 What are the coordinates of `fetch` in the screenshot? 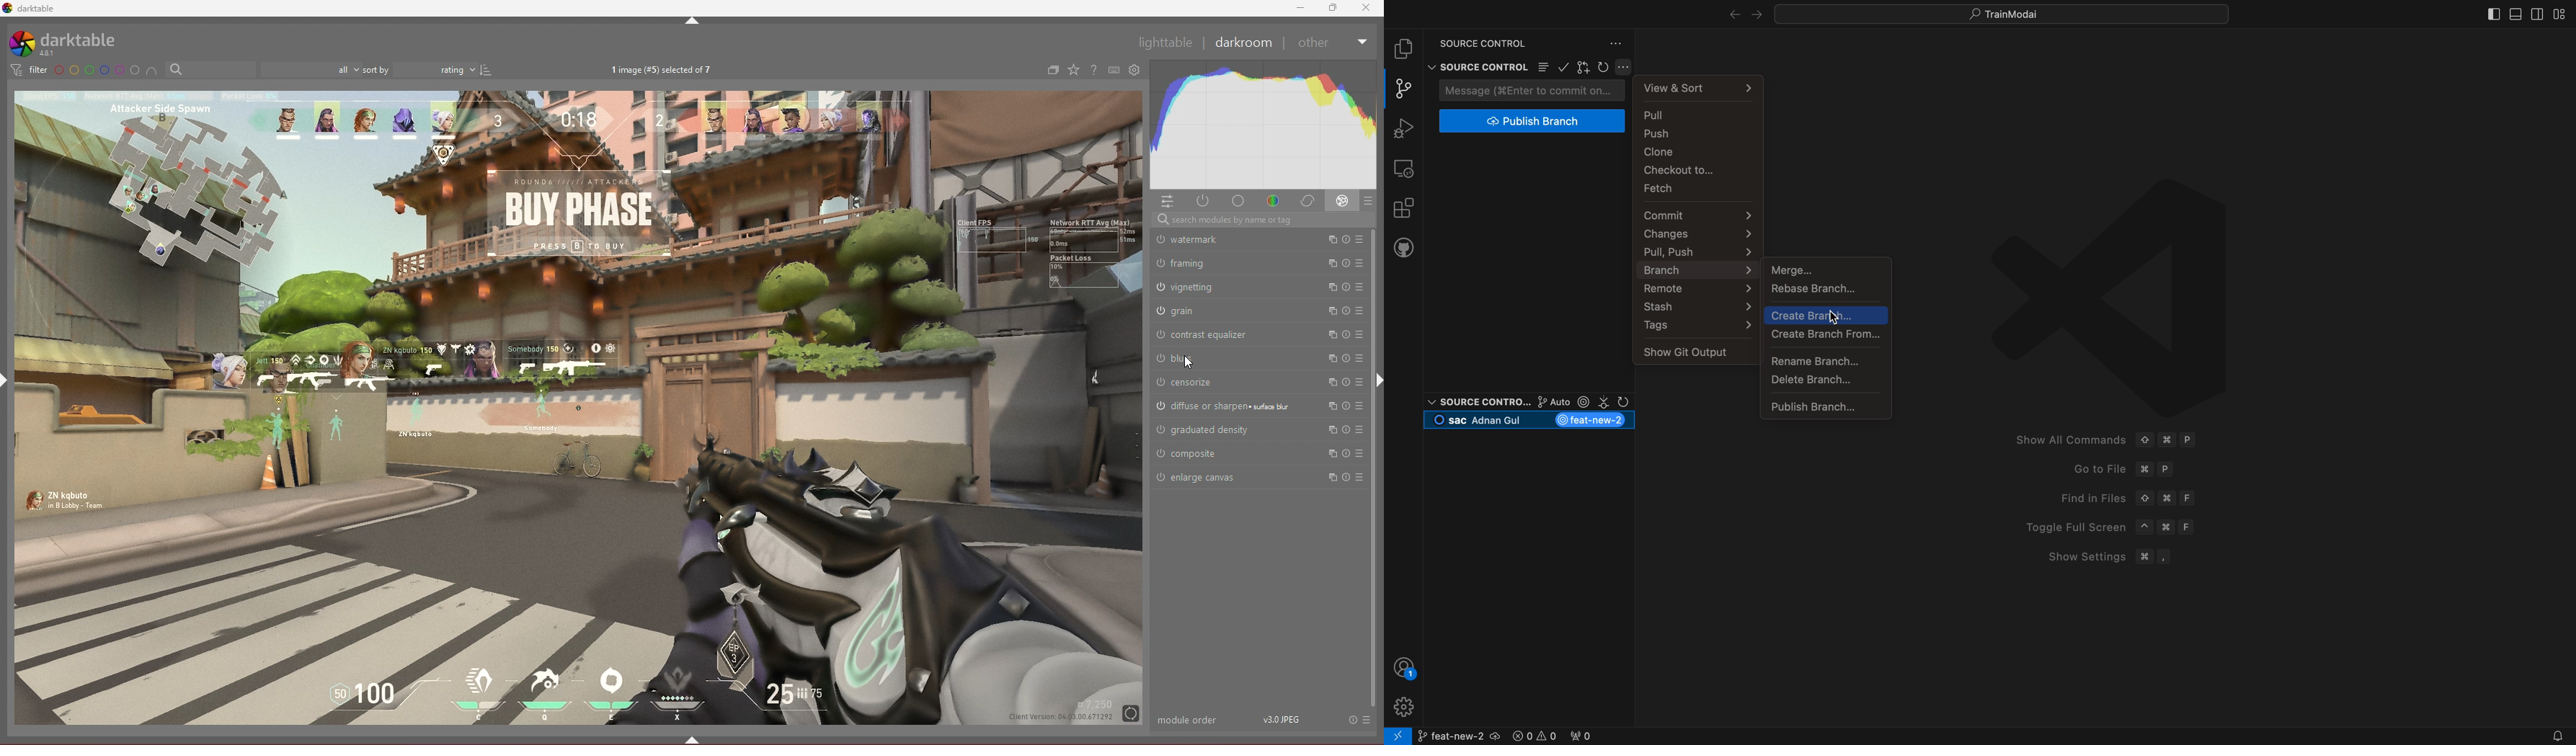 It's located at (1697, 189).